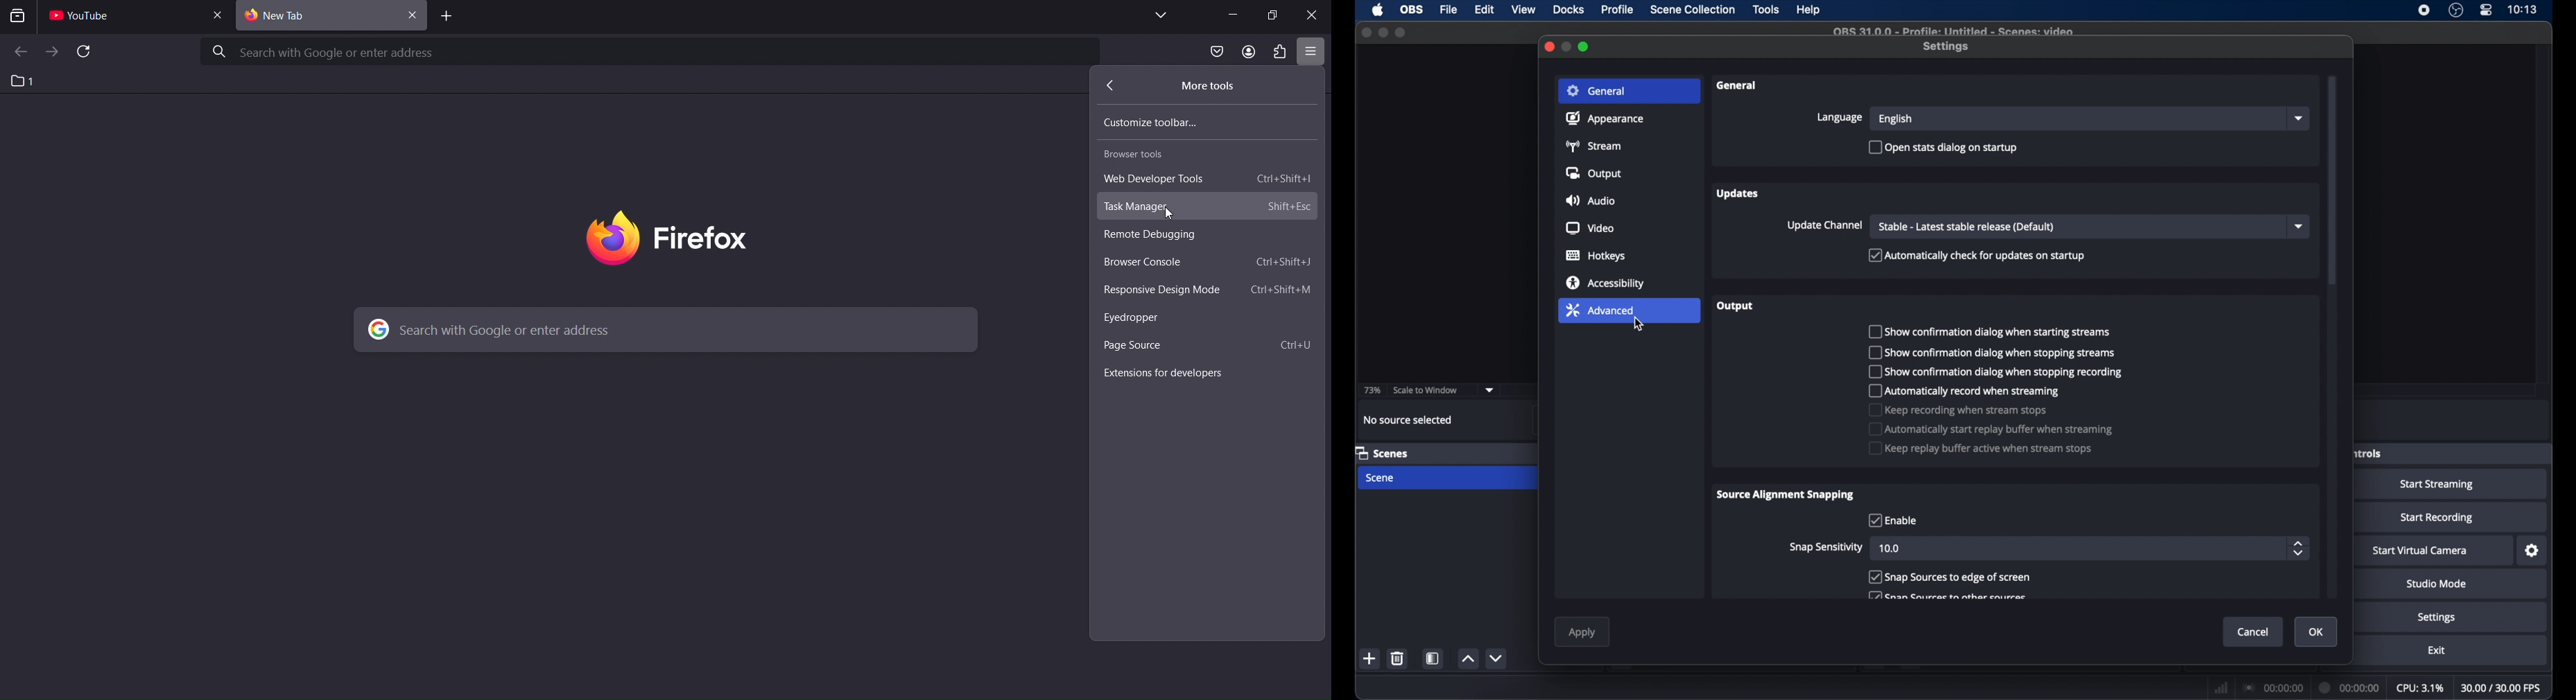 The image size is (2576, 700). What do you see at coordinates (2299, 119) in the screenshot?
I see `dropdown` at bounding box center [2299, 119].